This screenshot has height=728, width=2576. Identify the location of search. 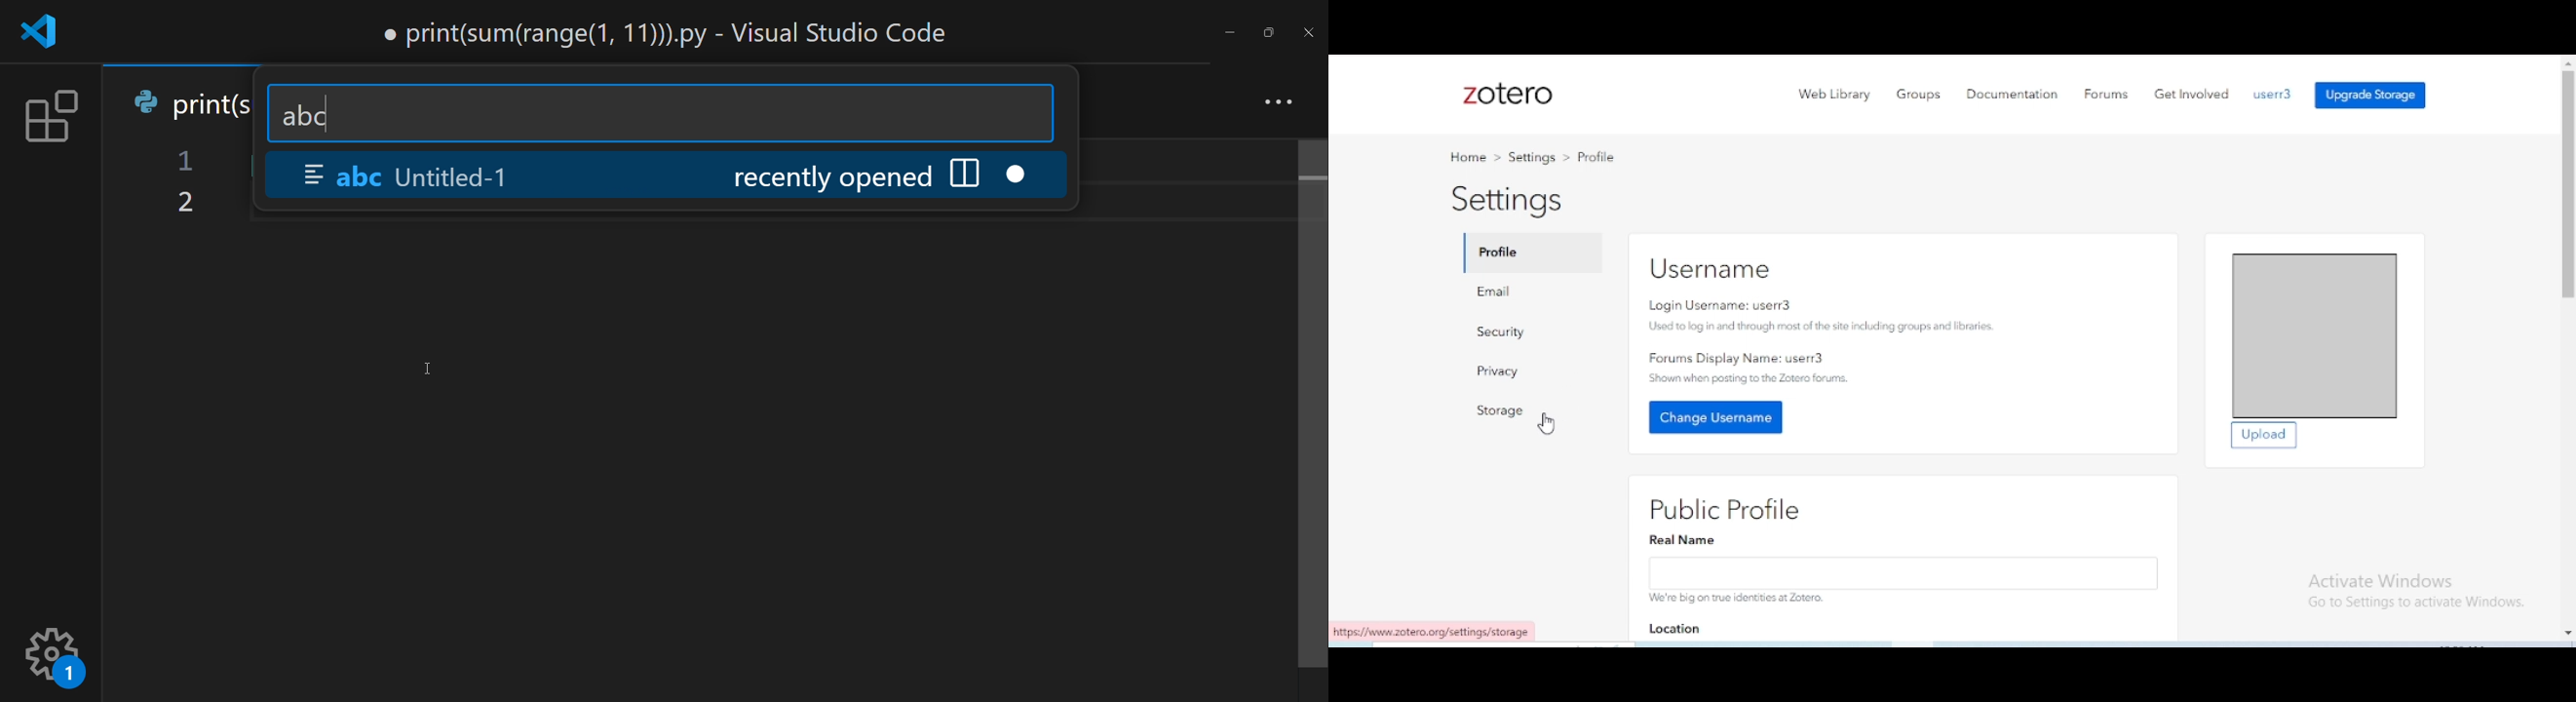
(714, 112).